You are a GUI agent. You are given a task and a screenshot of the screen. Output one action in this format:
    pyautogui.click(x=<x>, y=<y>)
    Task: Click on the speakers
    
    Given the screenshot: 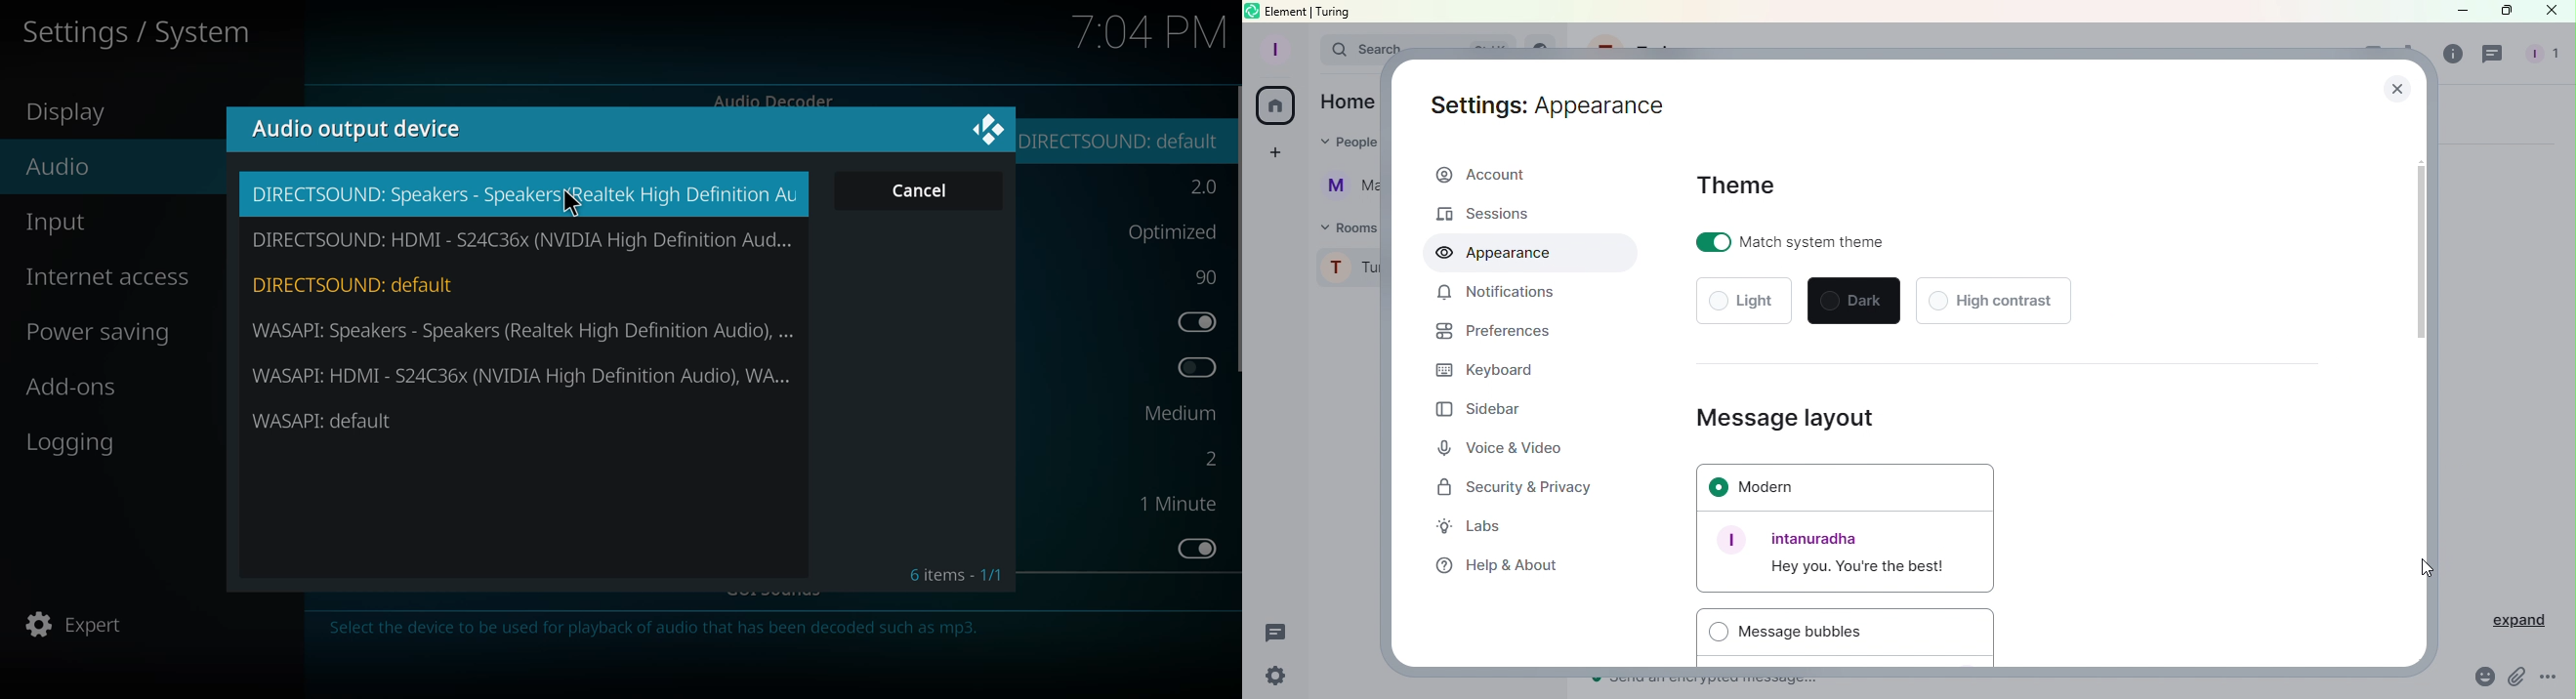 What is the action you would take?
    pyautogui.click(x=526, y=329)
    